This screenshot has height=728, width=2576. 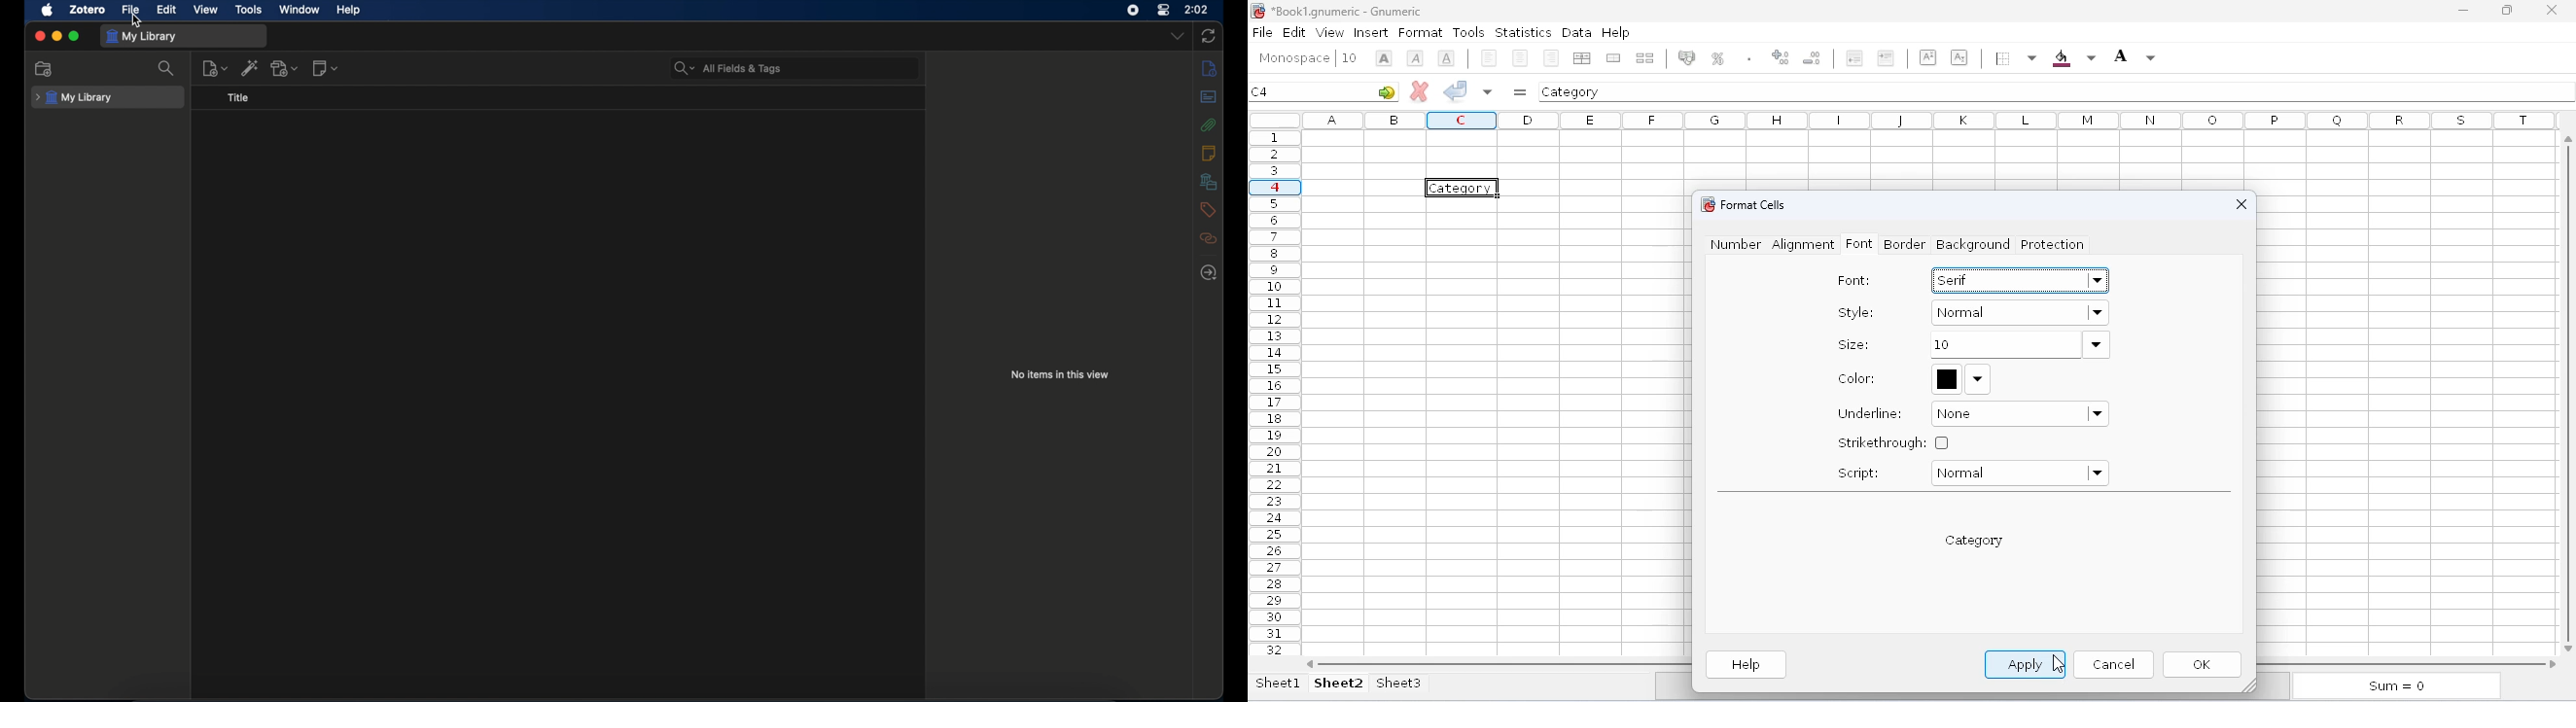 What do you see at coordinates (1209, 181) in the screenshot?
I see `libraries` at bounding box center [1209, 181].